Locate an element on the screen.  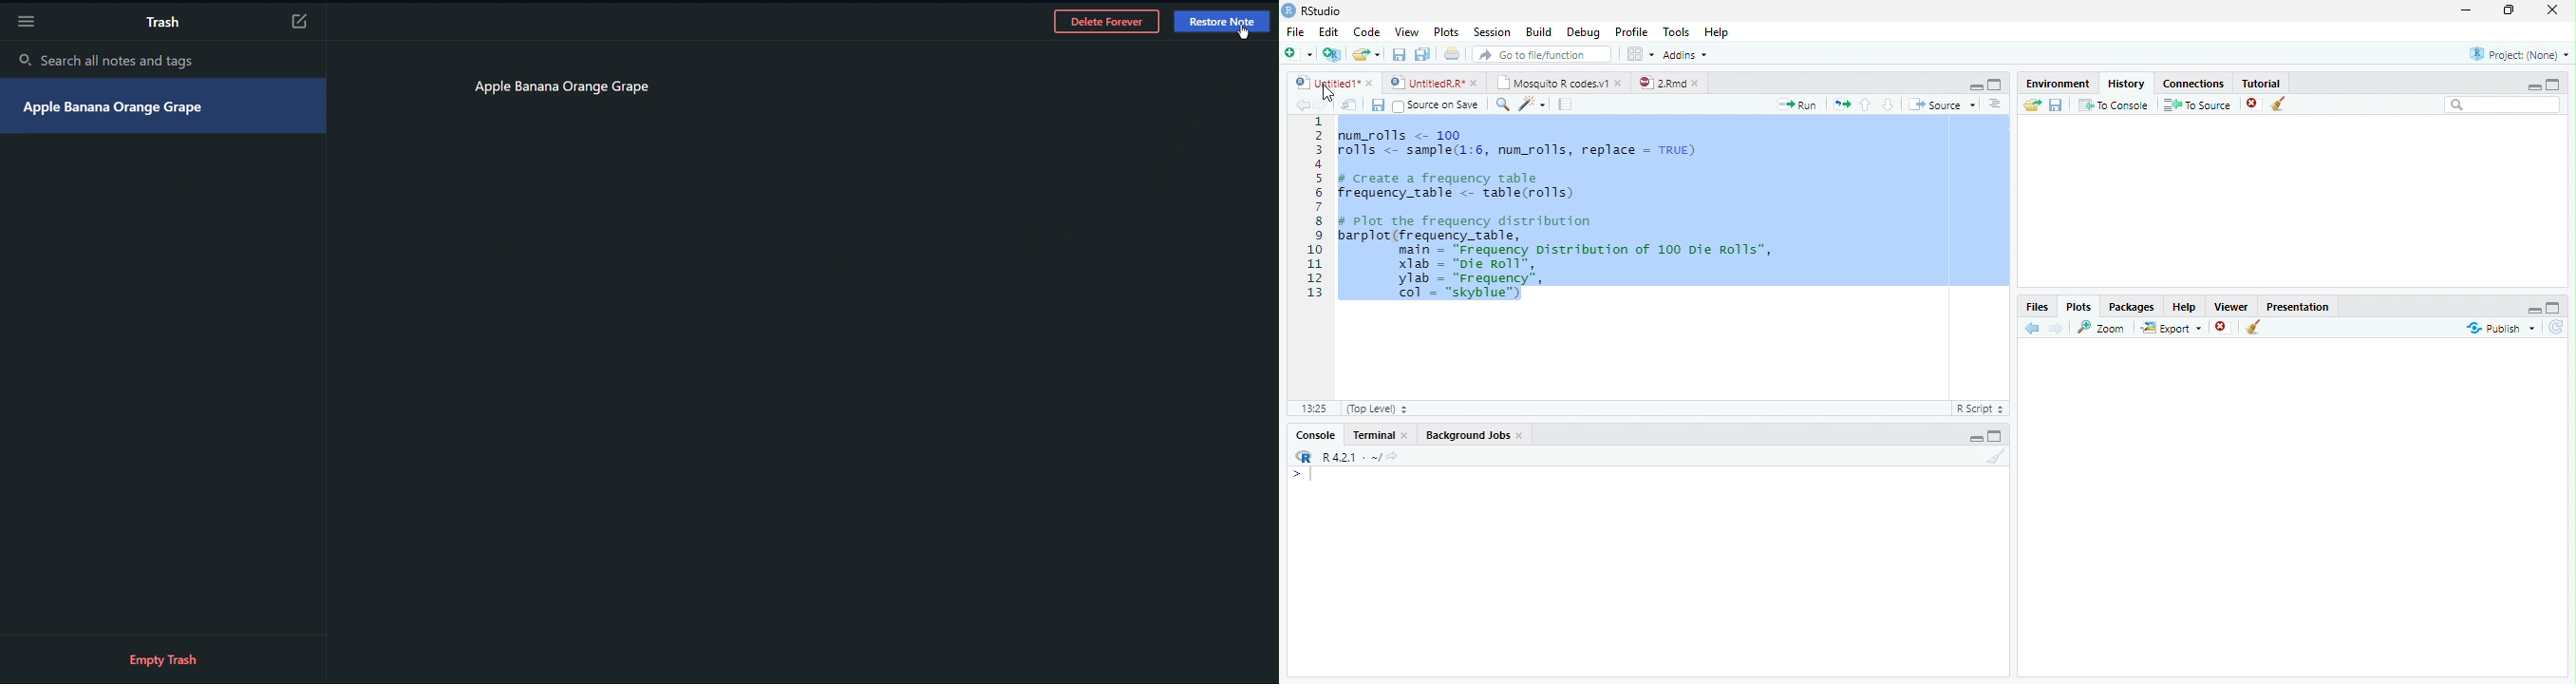
Debug is located at coordinates (1584, 31).